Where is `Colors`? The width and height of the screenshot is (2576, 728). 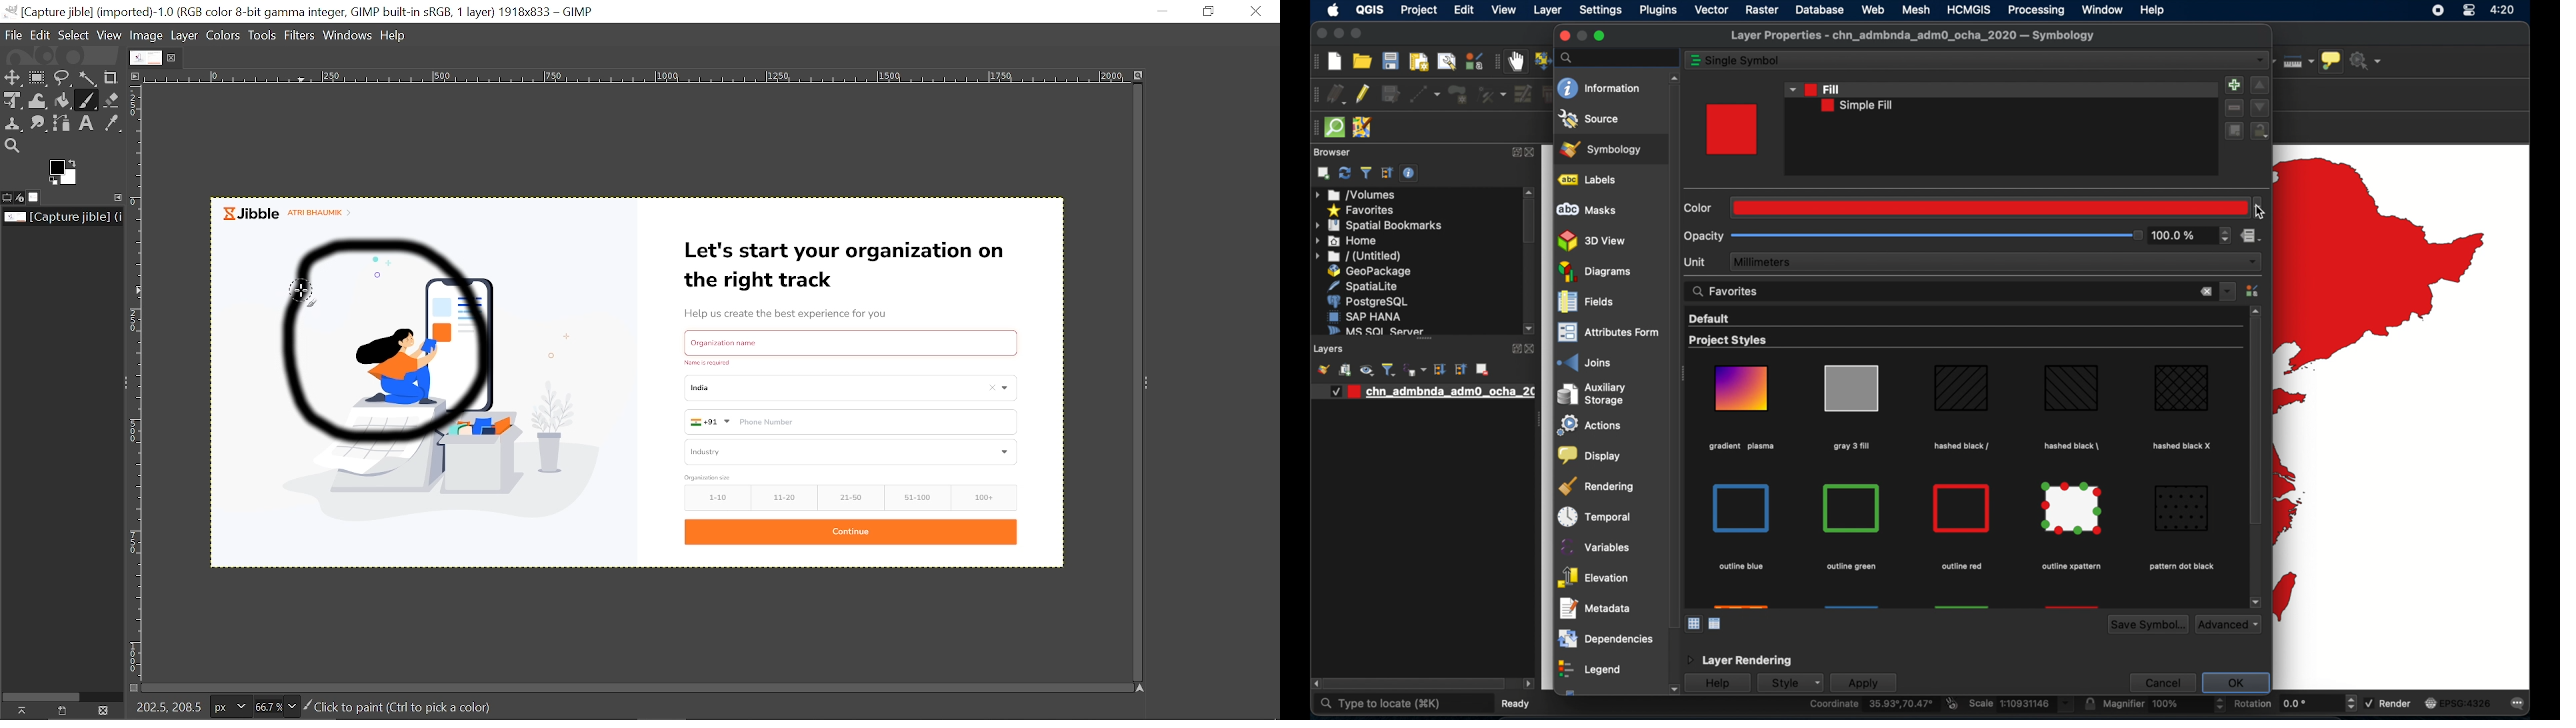 Colors is located at coordinates (225, 36).